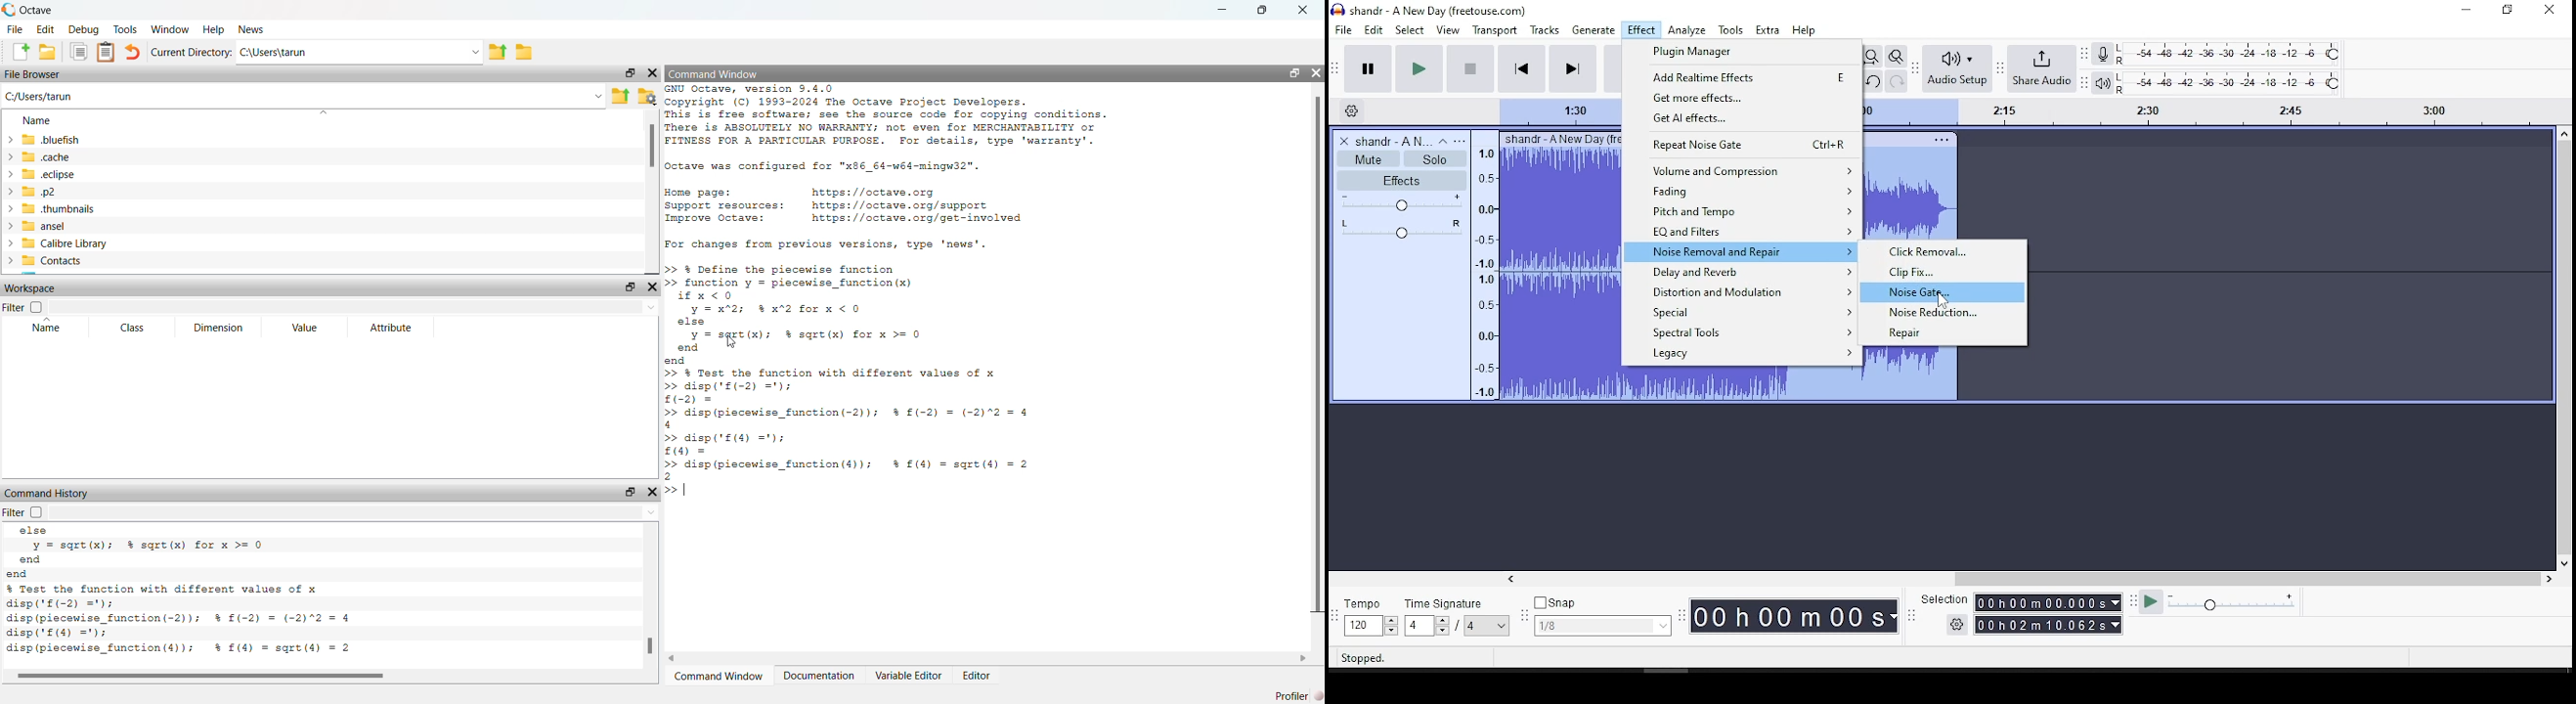 The image size is (2576, 728). I want to click on noise removal and repair, so click(1740, 250).